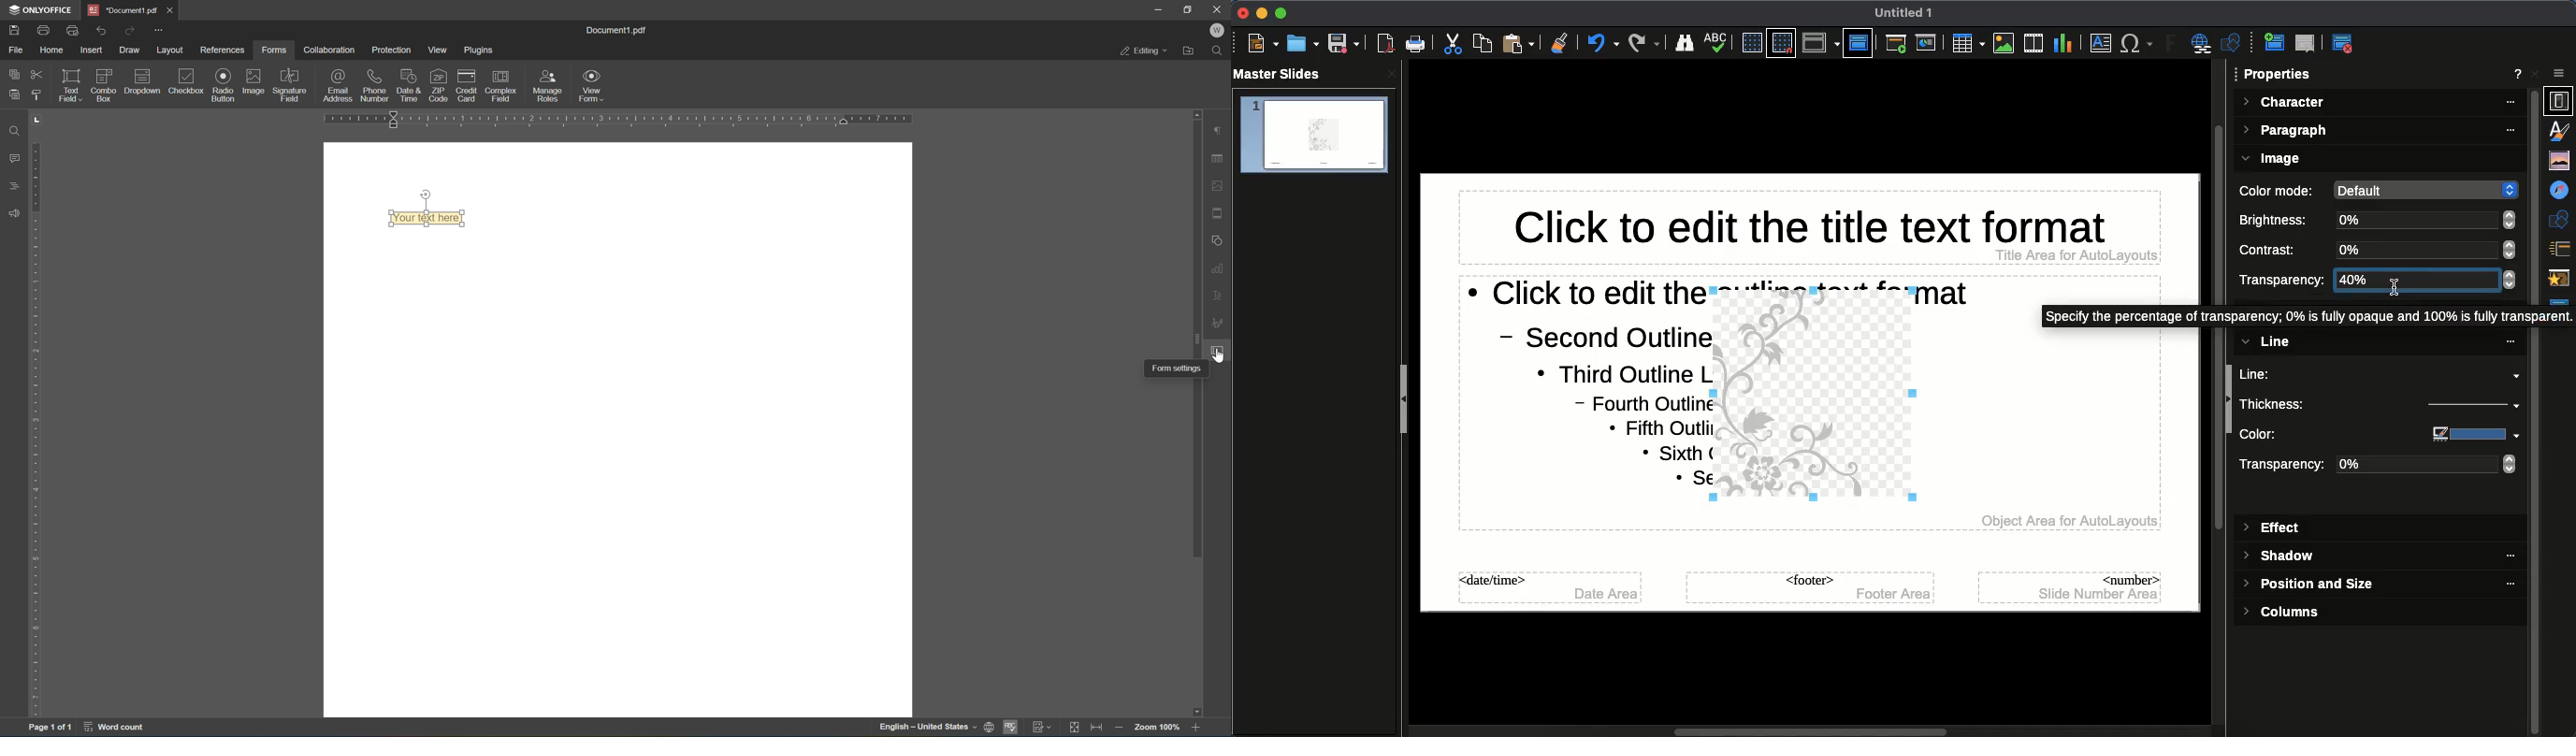 The width and height of the screenshot is (2576, 756). What do you see at coordinates (2212, 206) in the screenshot?
I see `vertical scroll bar` at bounding box center [2212, 206].